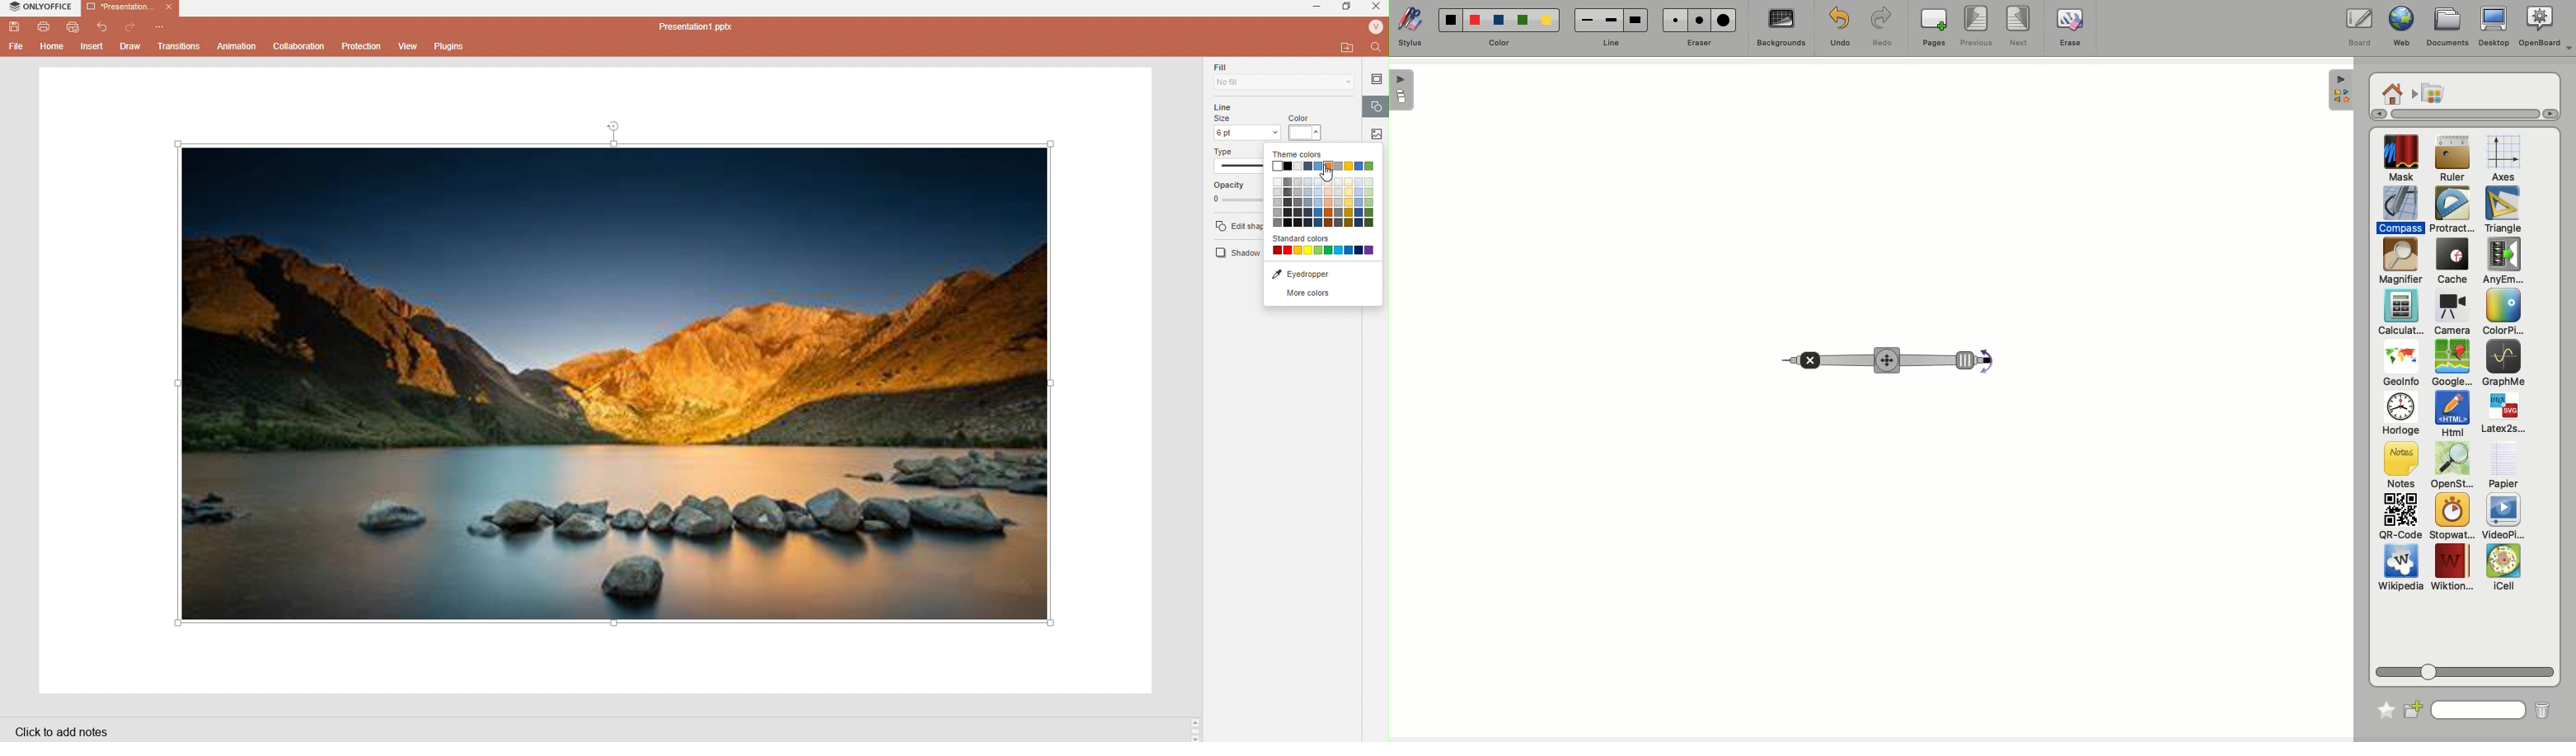 The image size is (2576, 756). I want to click on Line color, so click(1314, 122).